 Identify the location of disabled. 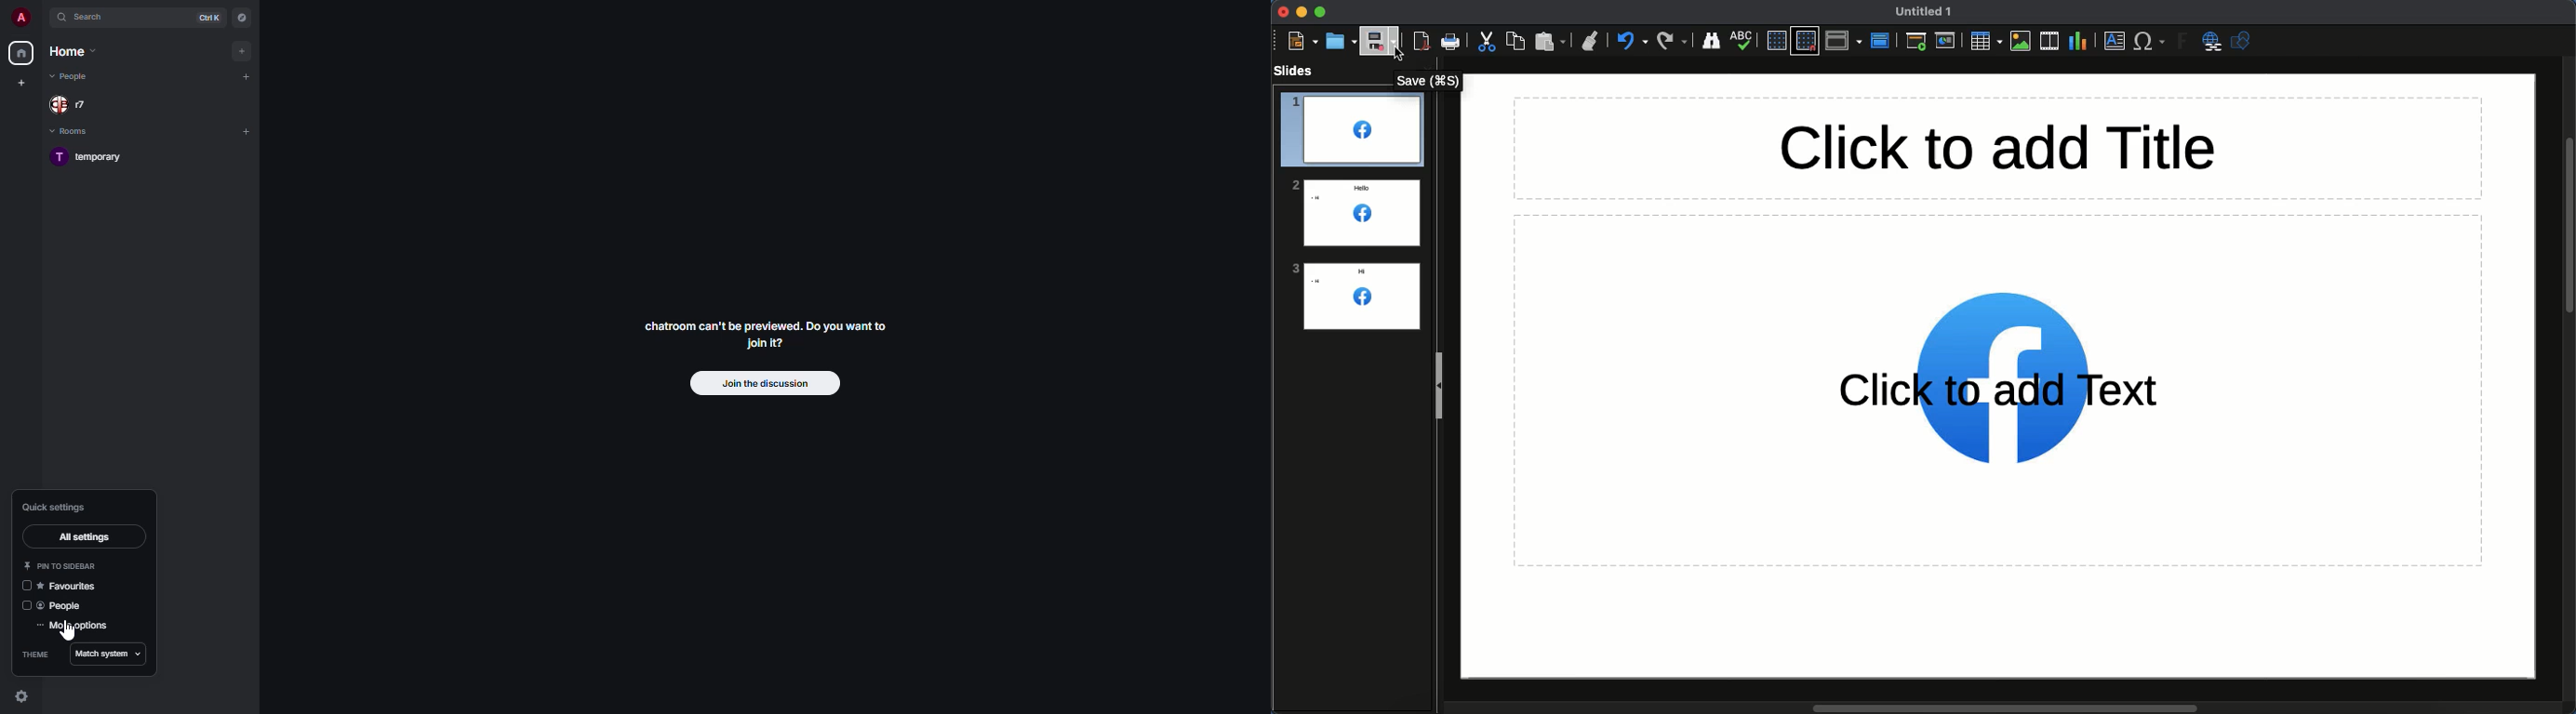
(25, 604).